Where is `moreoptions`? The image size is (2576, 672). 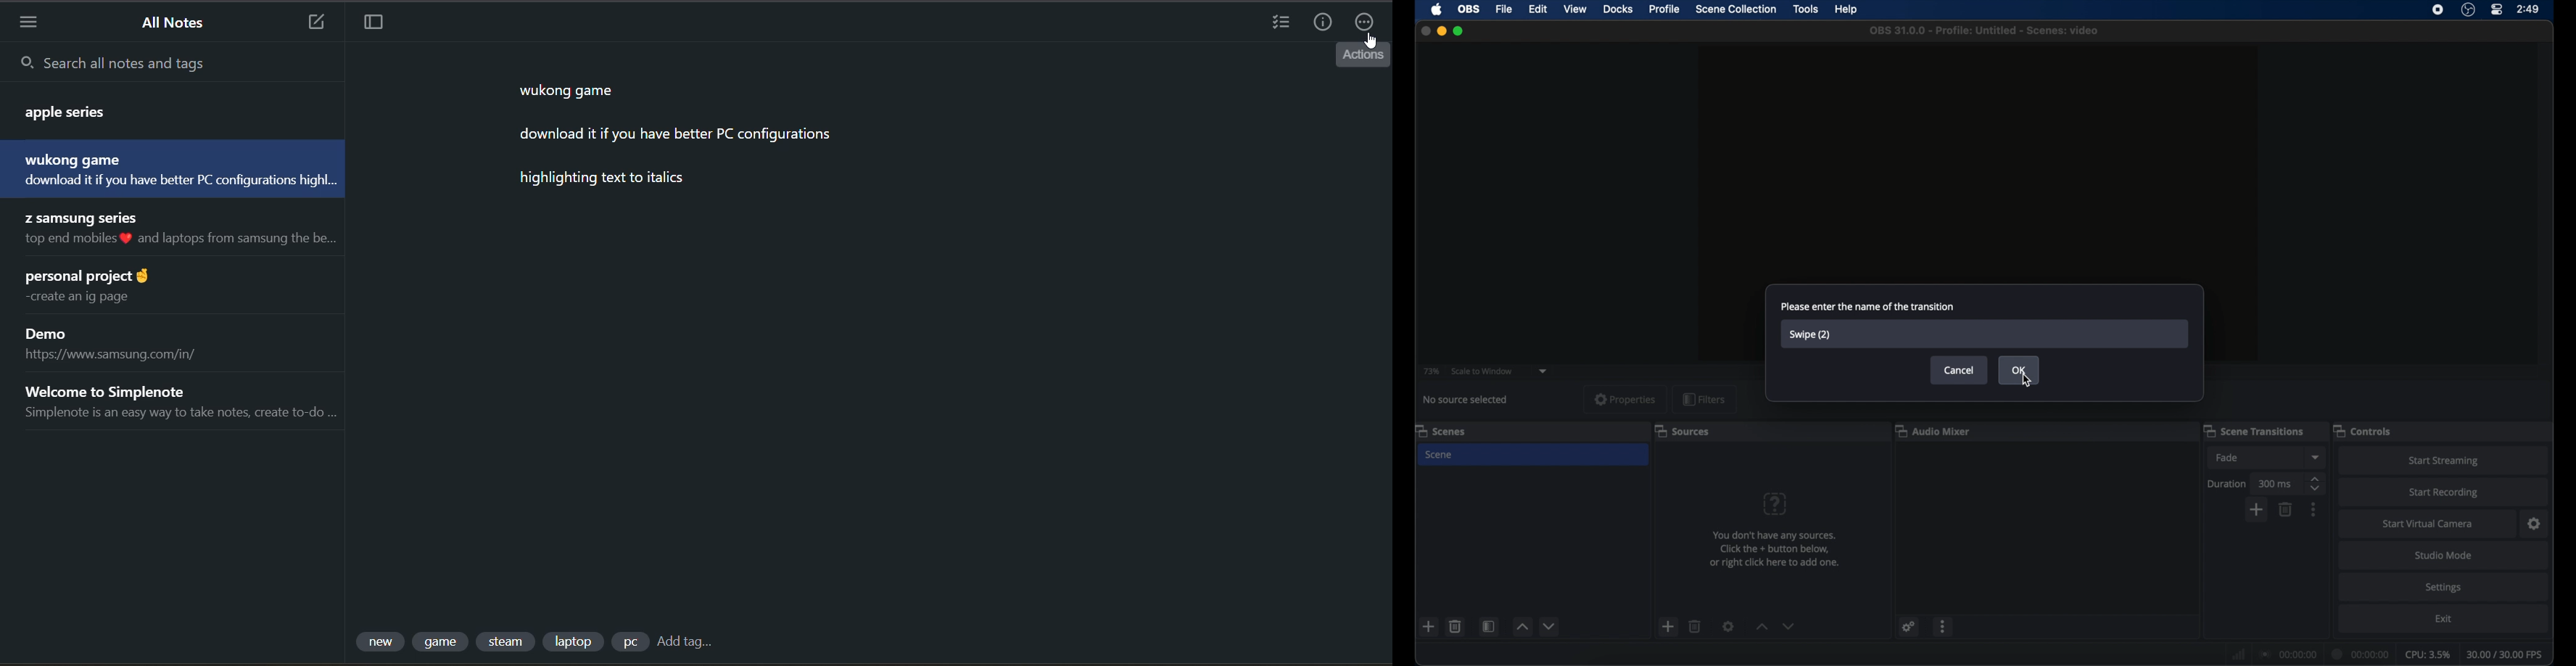 moreoptions is located at coordinates (2313, 509).